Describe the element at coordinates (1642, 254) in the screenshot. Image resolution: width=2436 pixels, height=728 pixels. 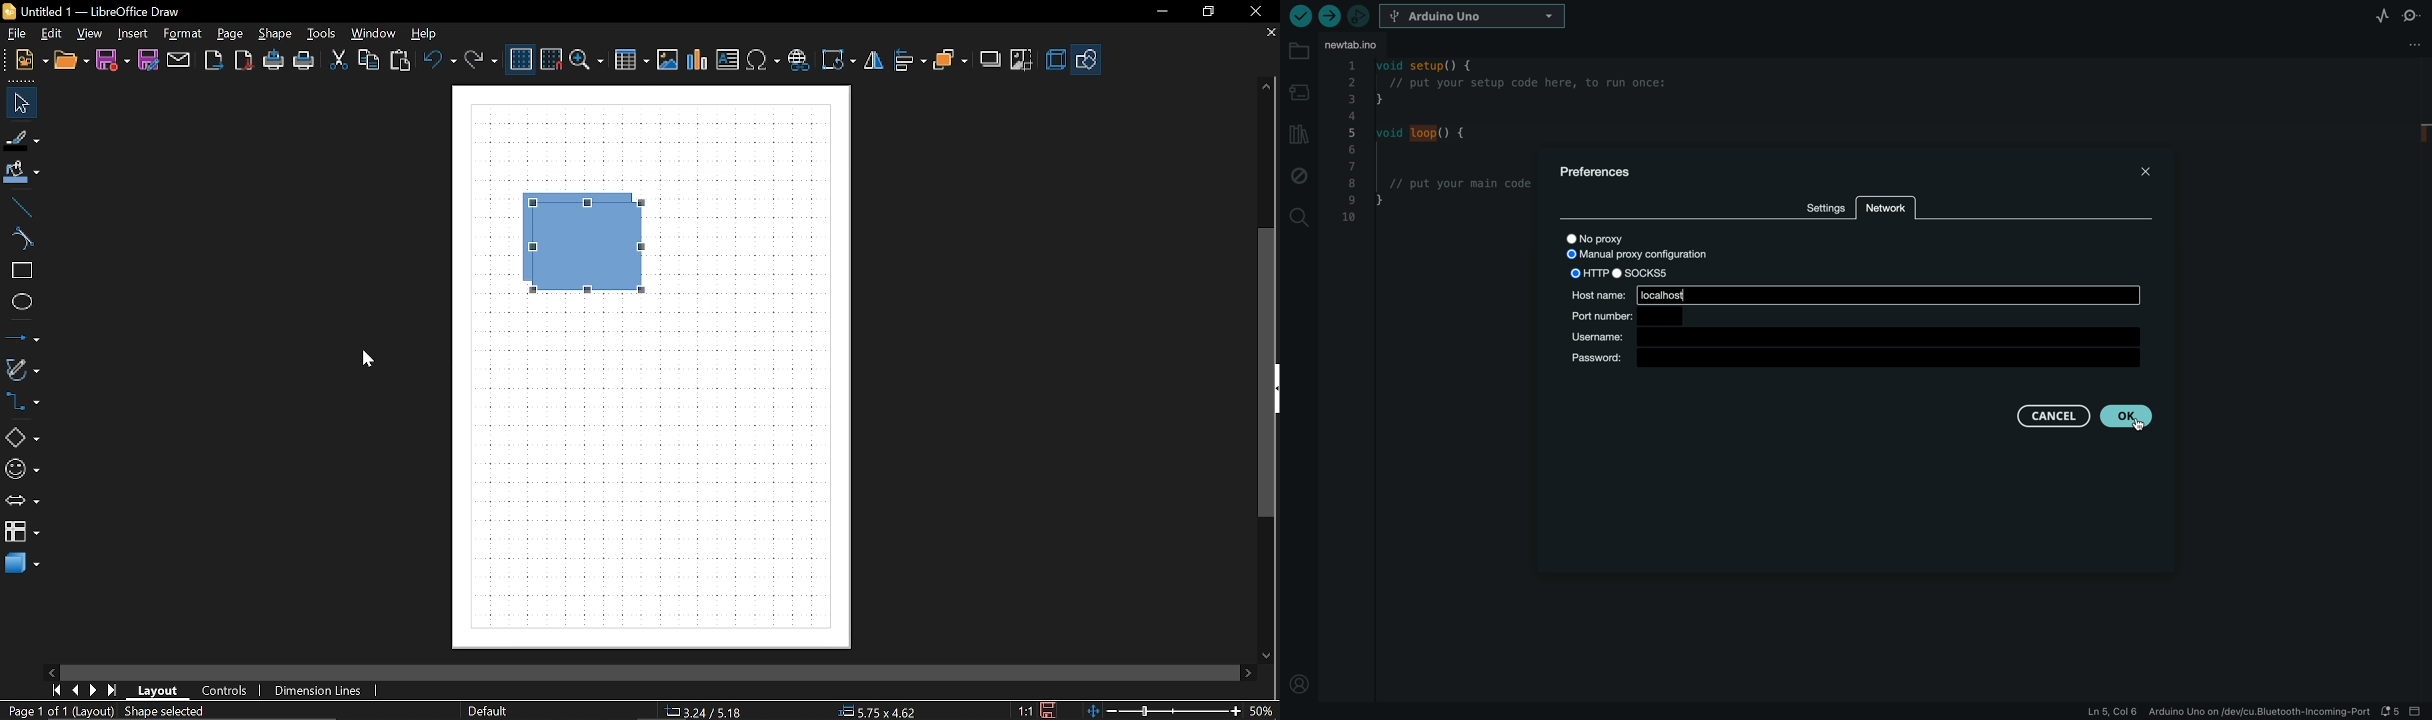
I see `MANUAL PROXY` at that location.